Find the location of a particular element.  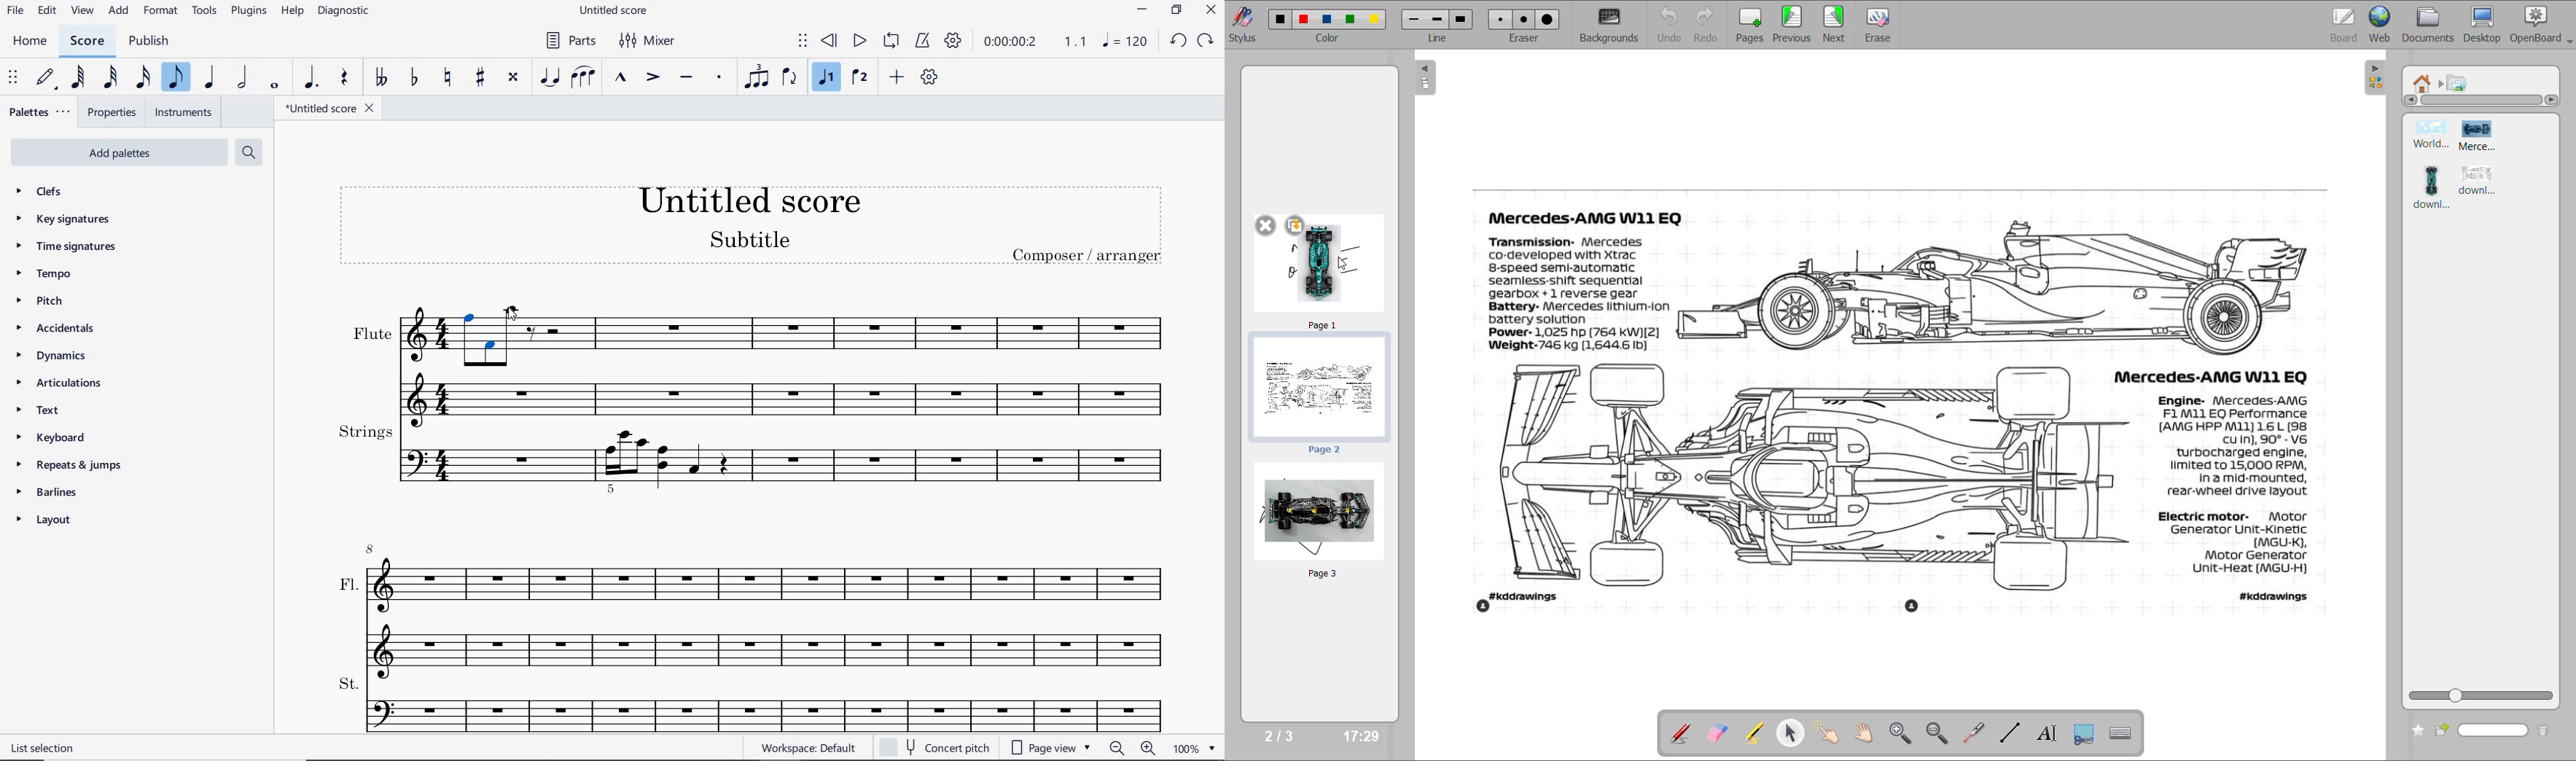

WHOLE NOTE is located at coordinates (275, 86).